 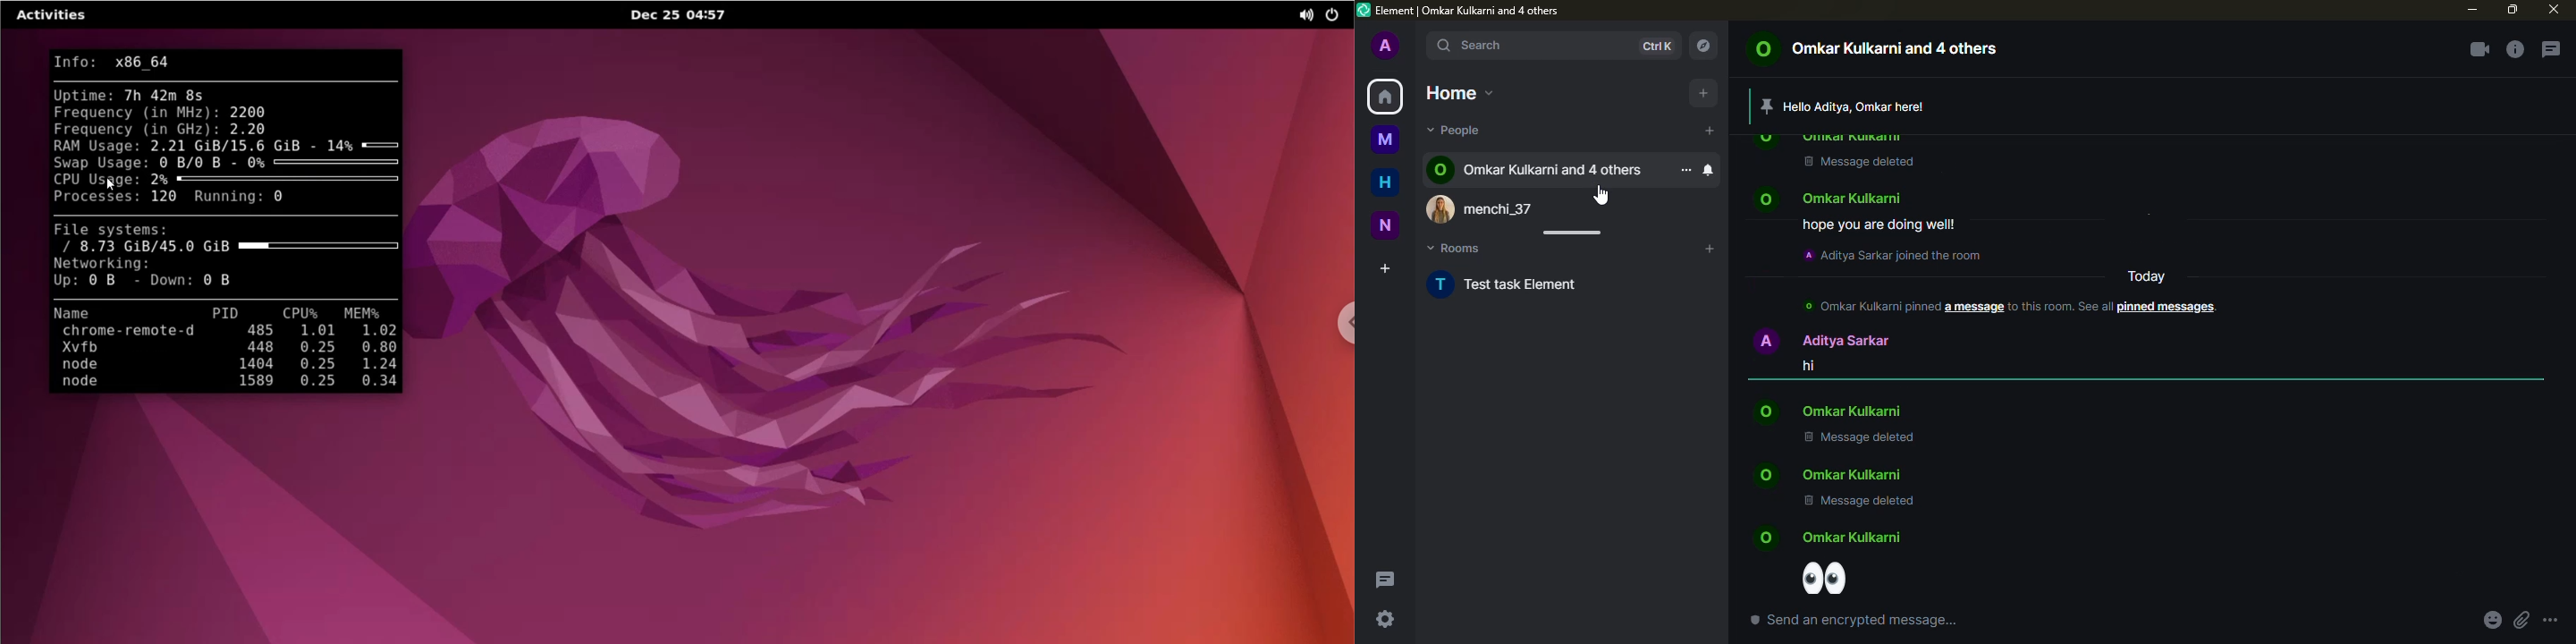 I want to click on omkar kulkarni, so click(x=1829, y=412).